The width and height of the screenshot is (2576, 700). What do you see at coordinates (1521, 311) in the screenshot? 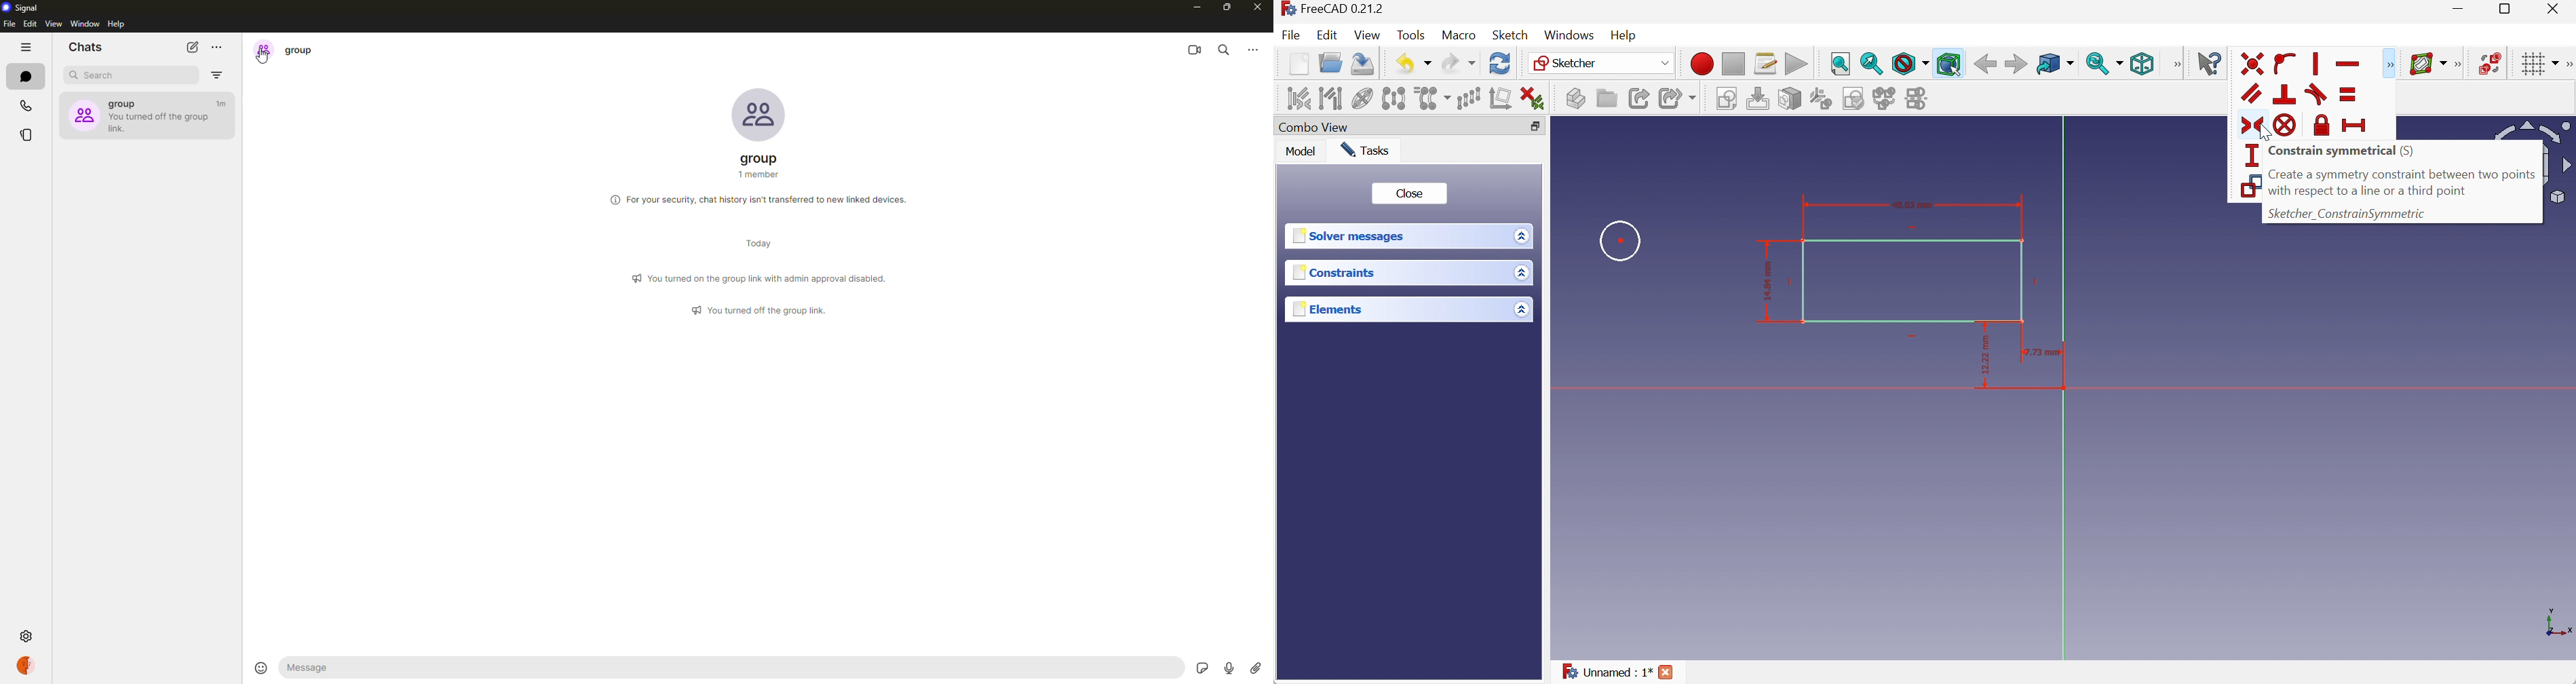
I see `Drop down` at bounding box center [1521, 311].